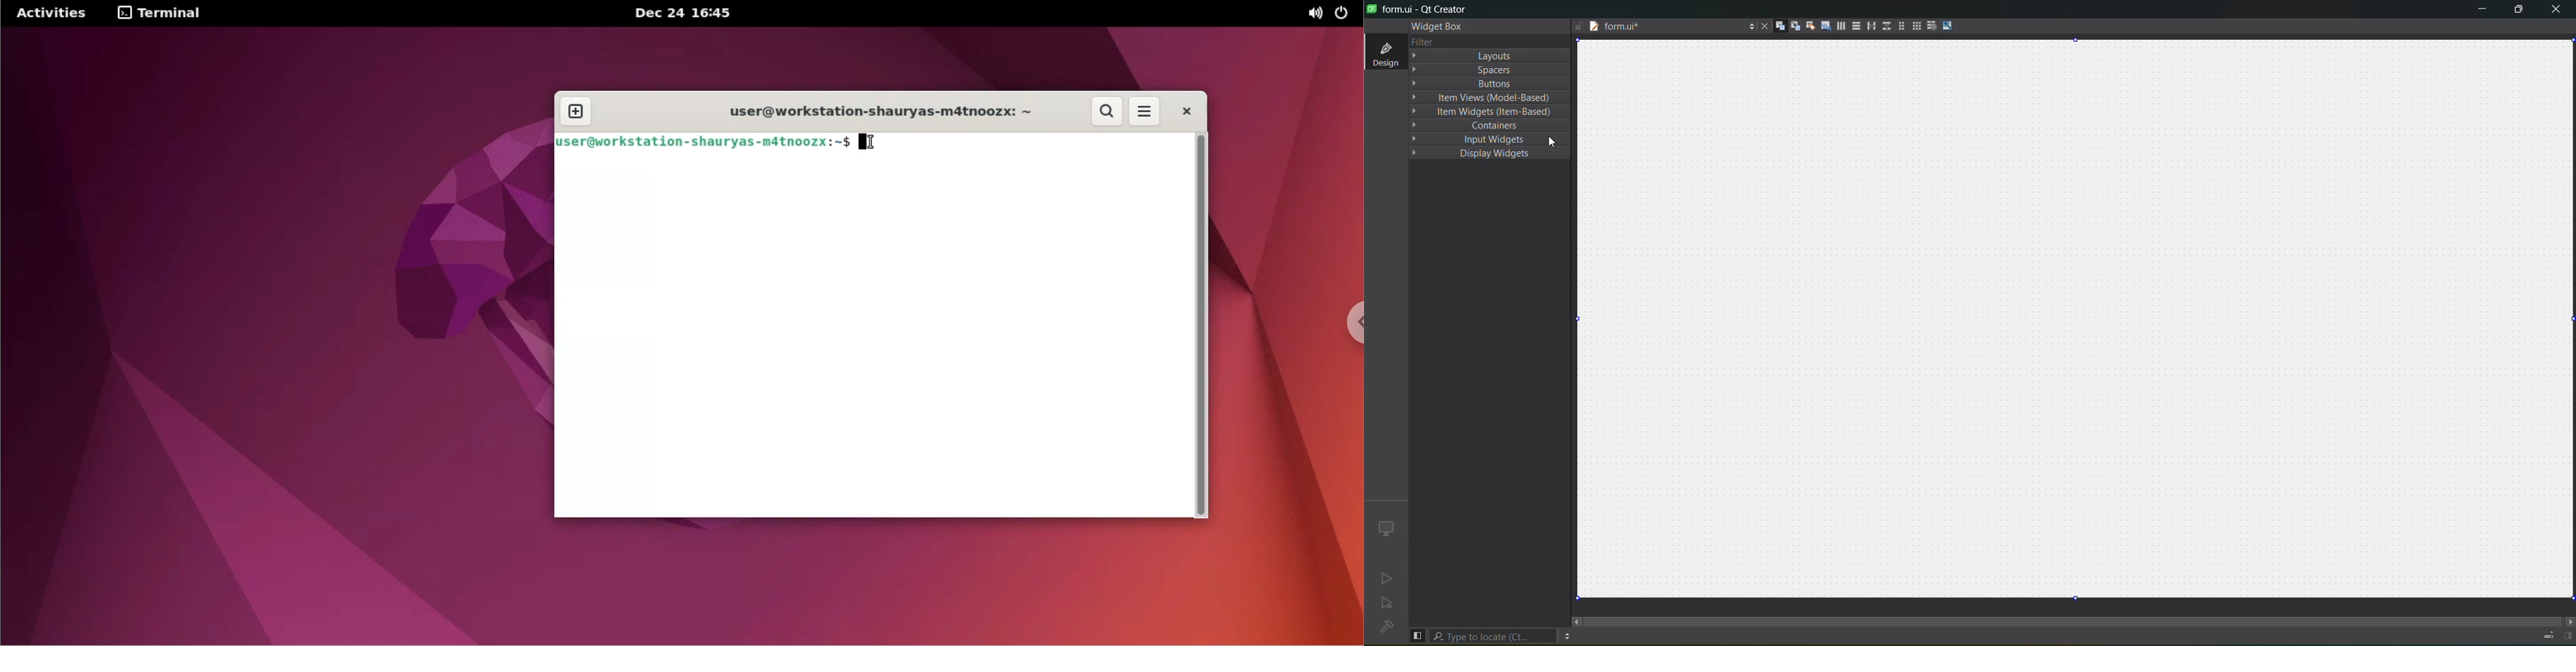  Describe the element at coordinates (1838, 25) in the screenshot. I see `horizontal layout` at that location.